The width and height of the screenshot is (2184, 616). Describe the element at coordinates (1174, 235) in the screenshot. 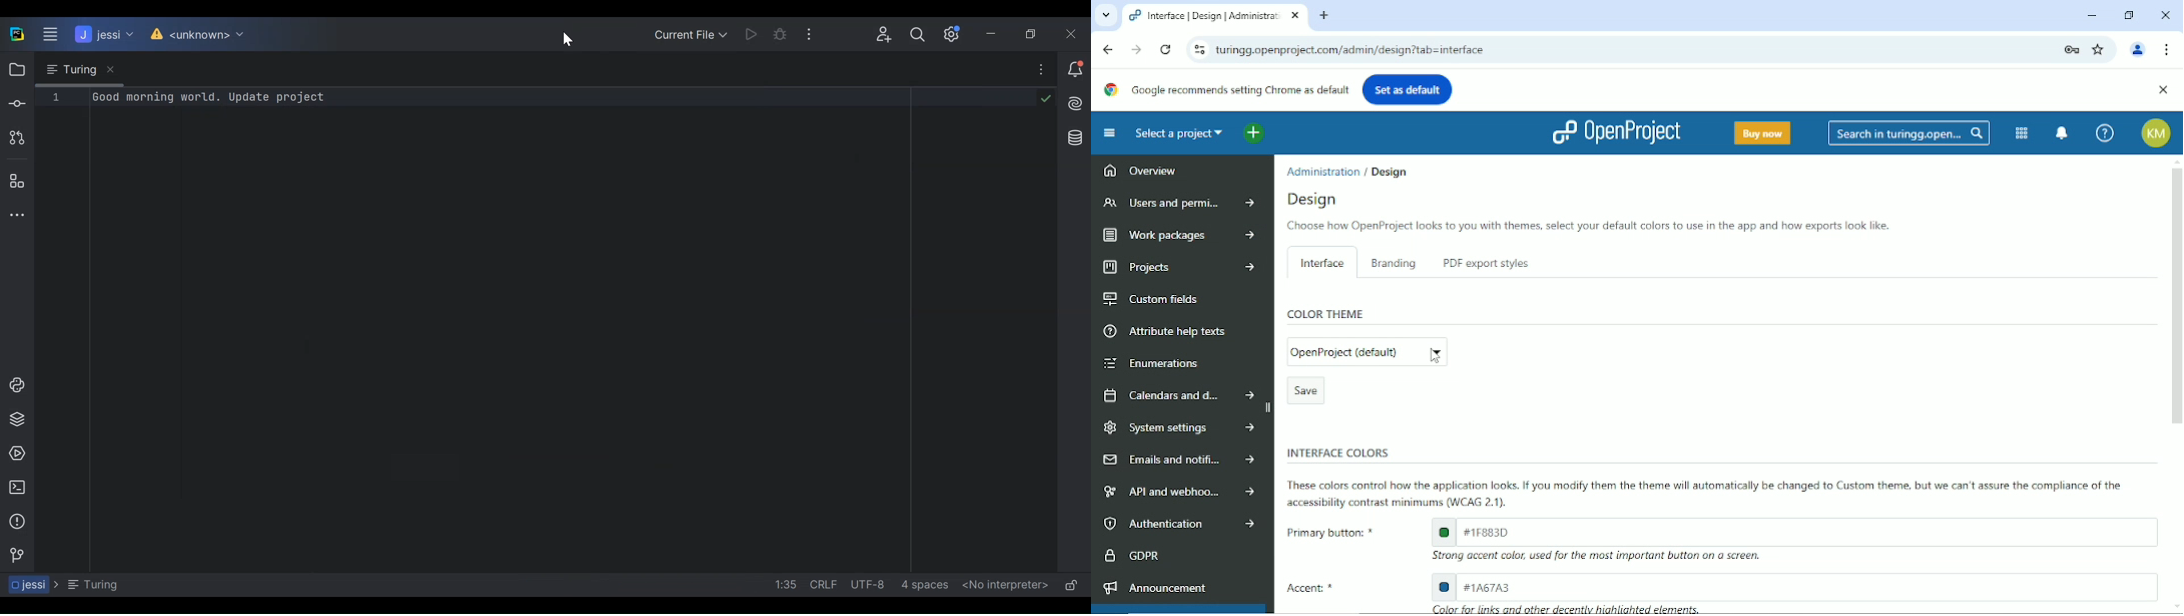

I see `Work packages` at that location.